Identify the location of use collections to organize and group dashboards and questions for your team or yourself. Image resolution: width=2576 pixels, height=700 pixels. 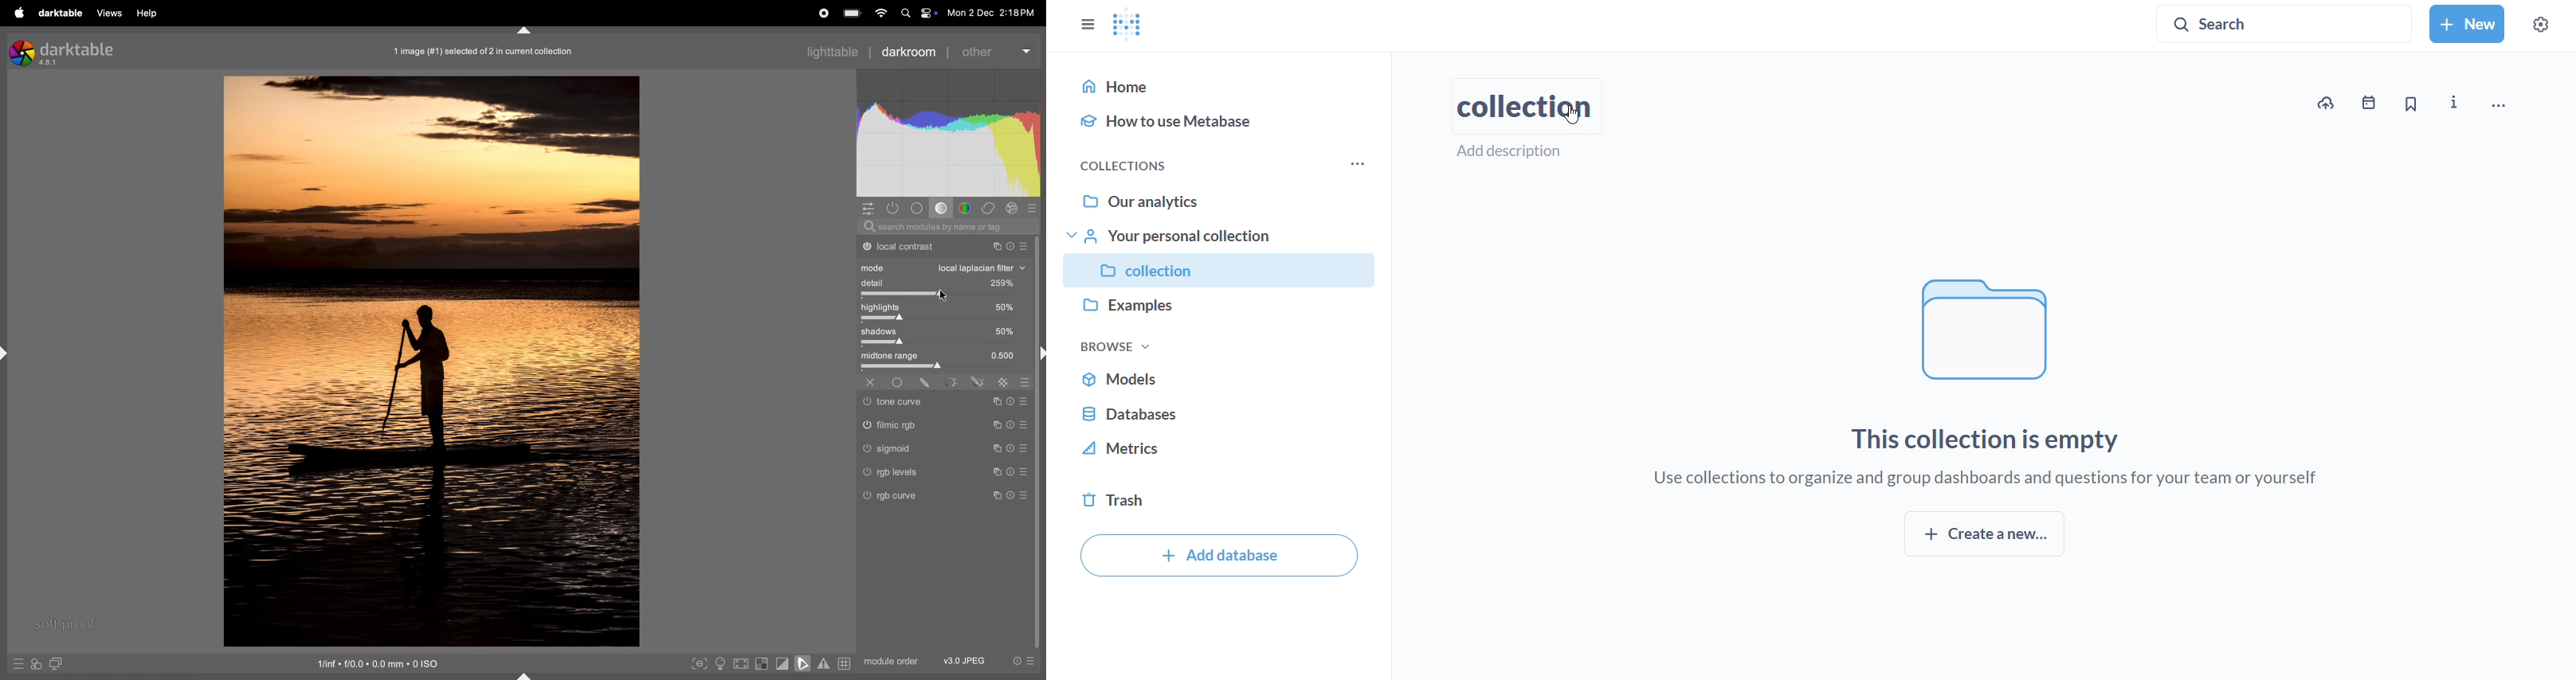
(1989, 479).